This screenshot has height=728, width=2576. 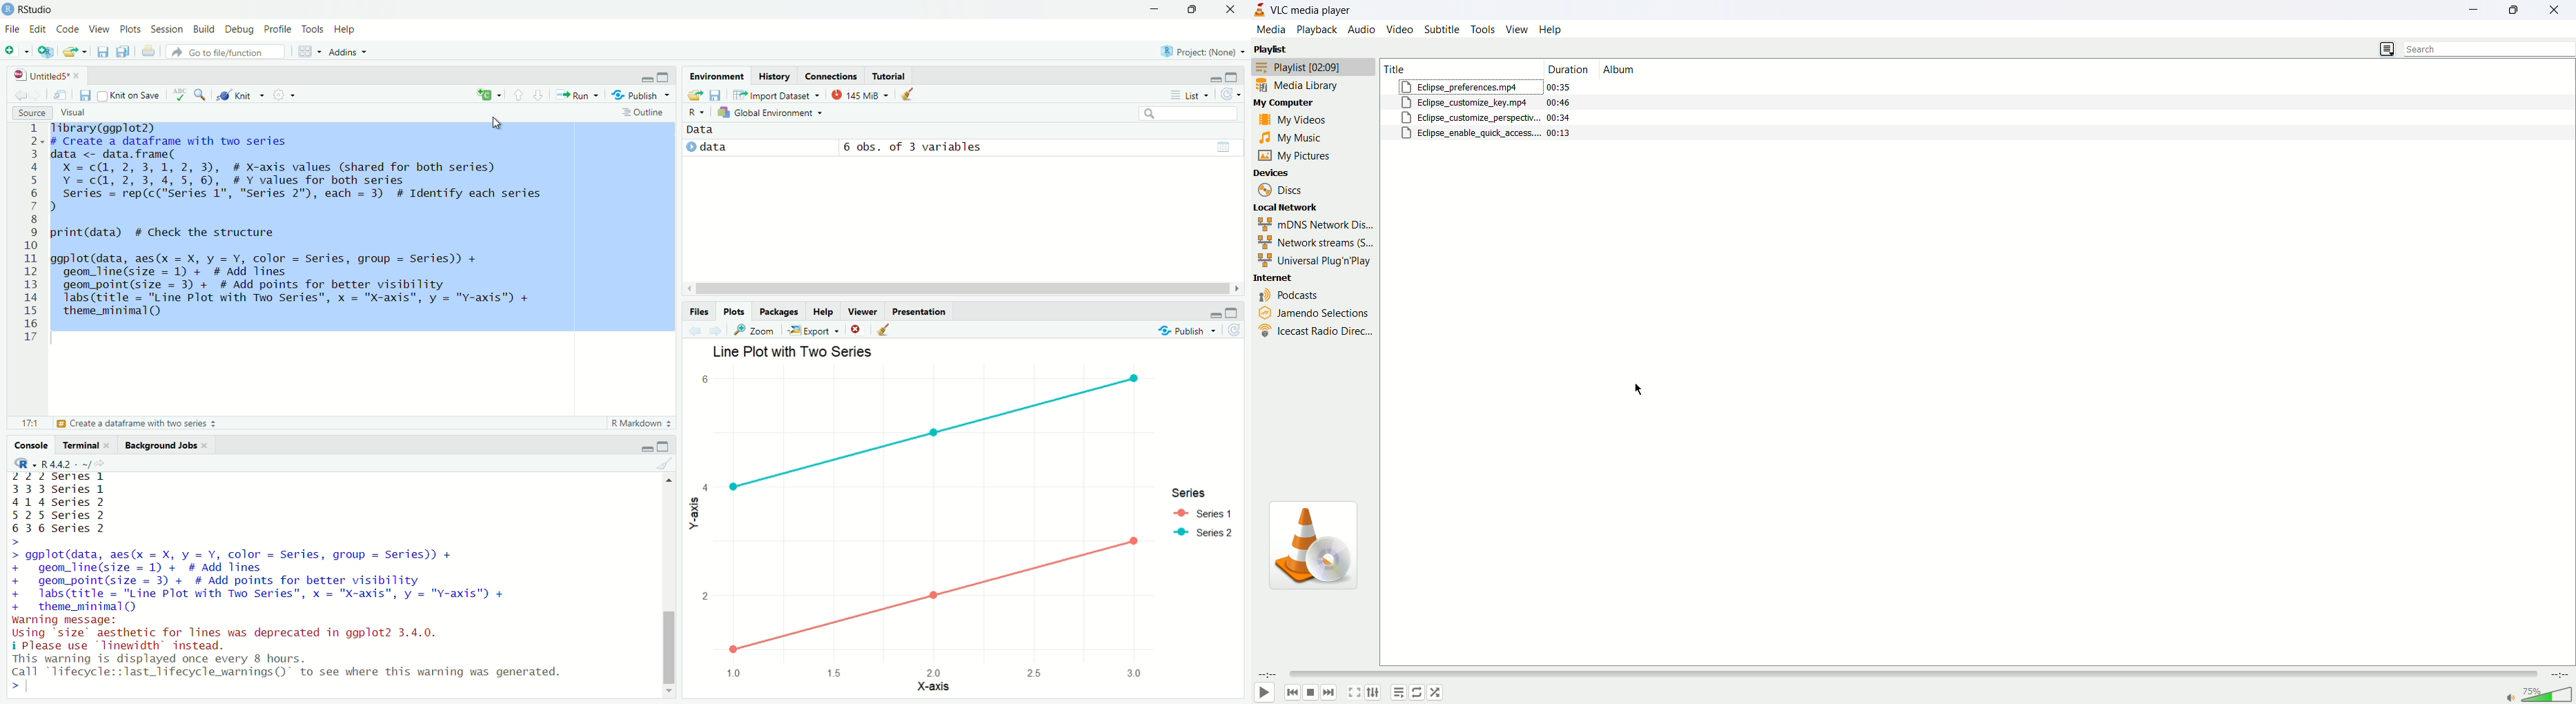 What do you see at coordinates (1231, 95) in the screenshot?
I see `Refresh the list of object in the Environment` at bounding box center [1231, 95].